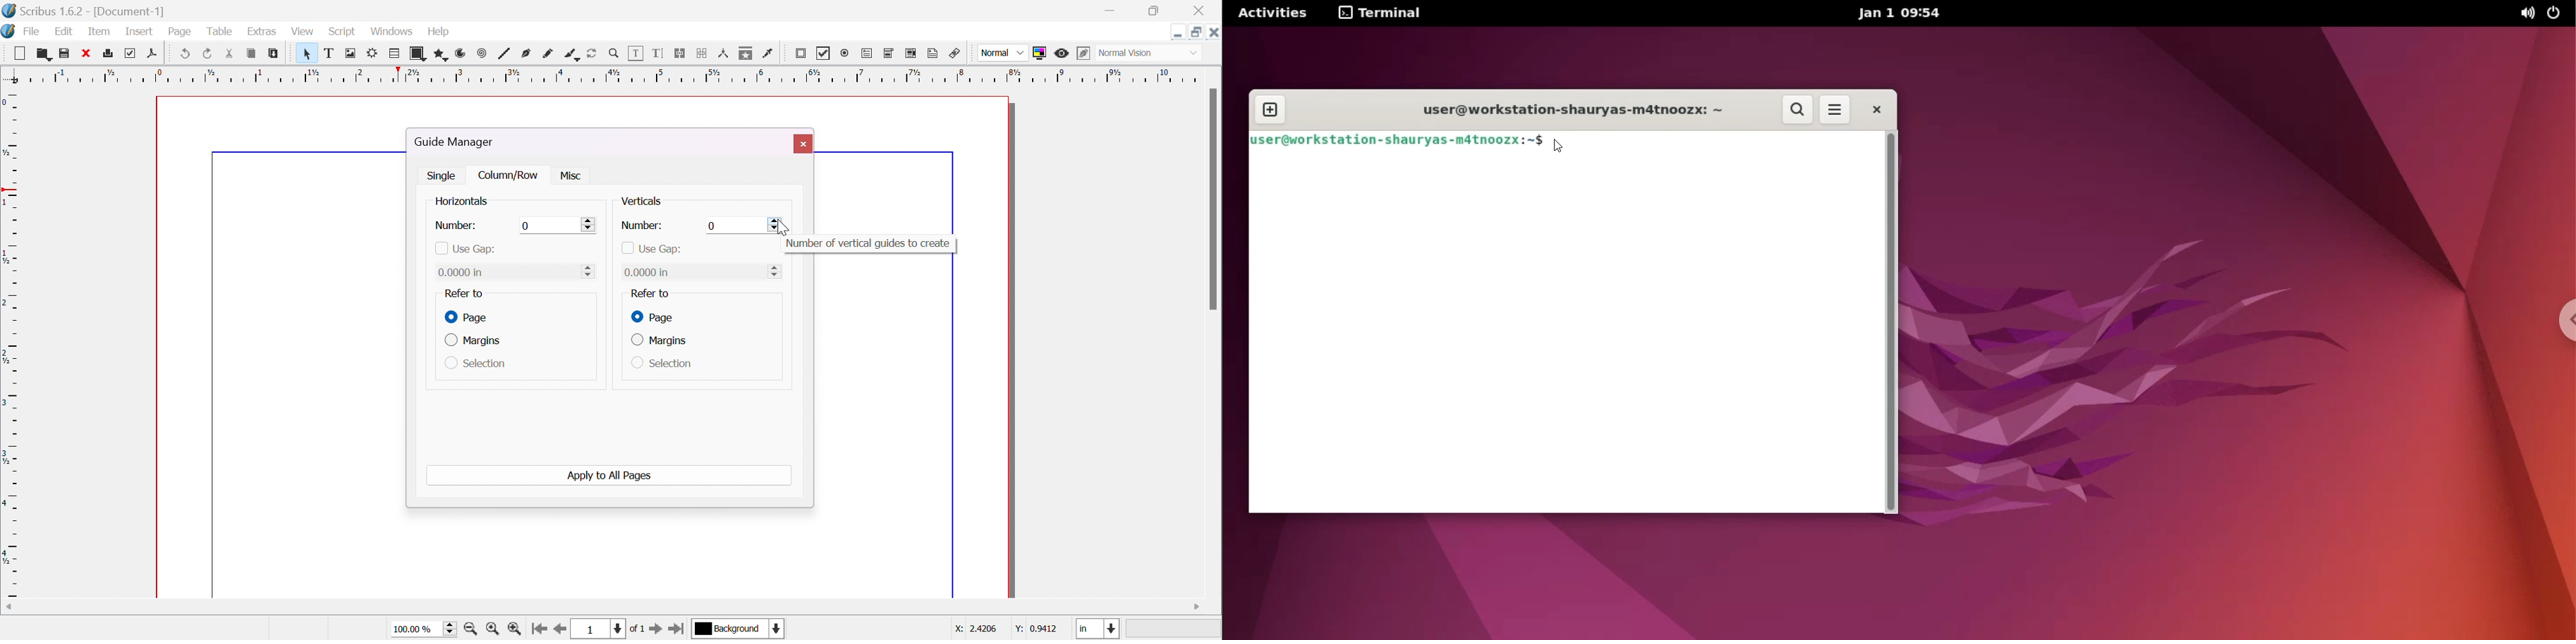  I want to click on table, so click(396, 55).